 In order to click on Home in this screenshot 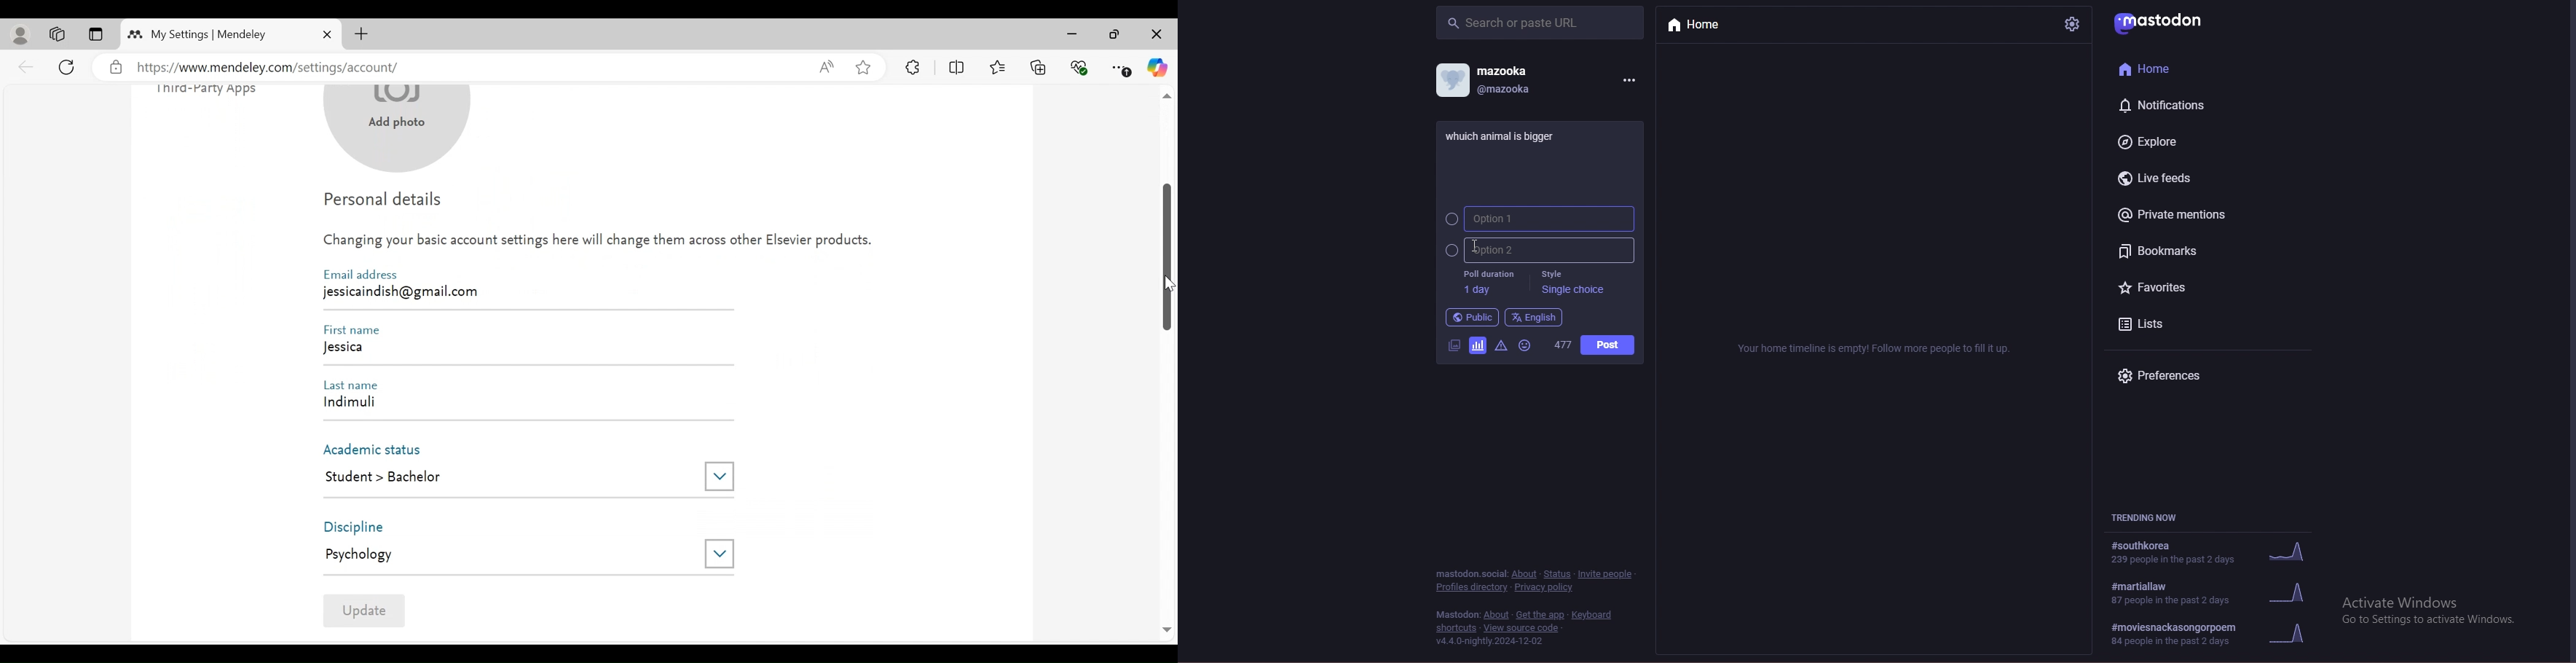, I will do `click(2150, 68)`.